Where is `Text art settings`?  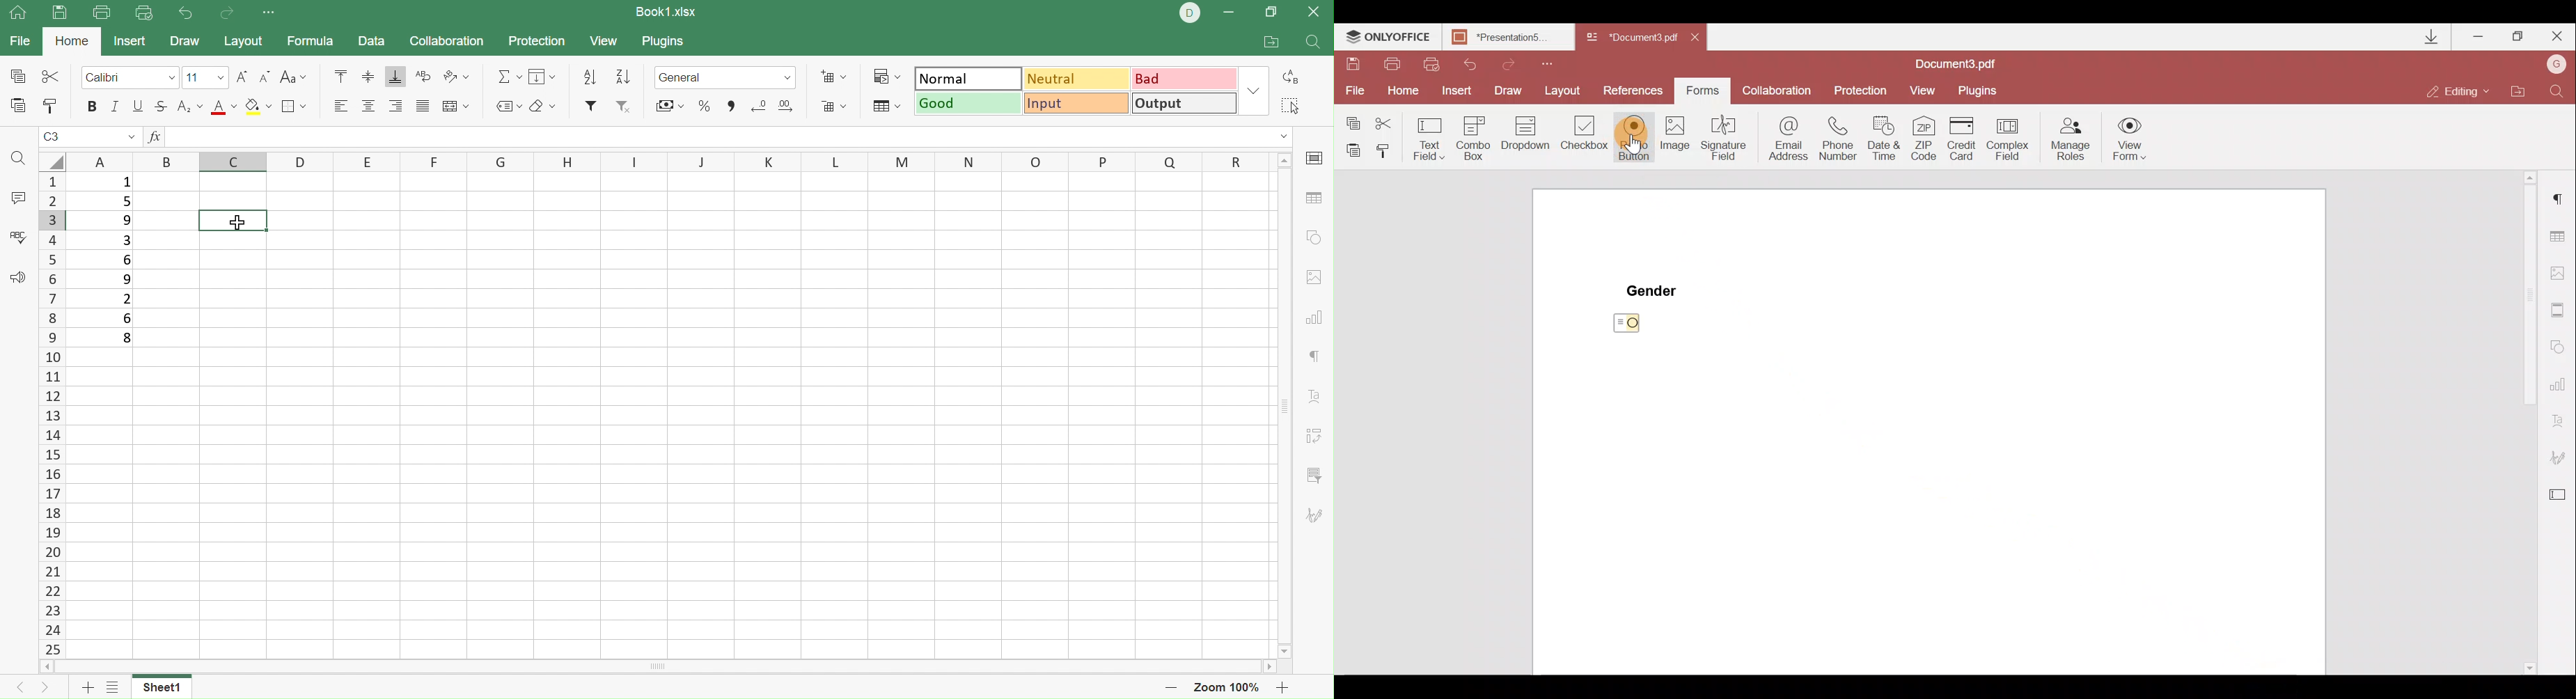
Text art settings is located at coordinates (1315, 395).